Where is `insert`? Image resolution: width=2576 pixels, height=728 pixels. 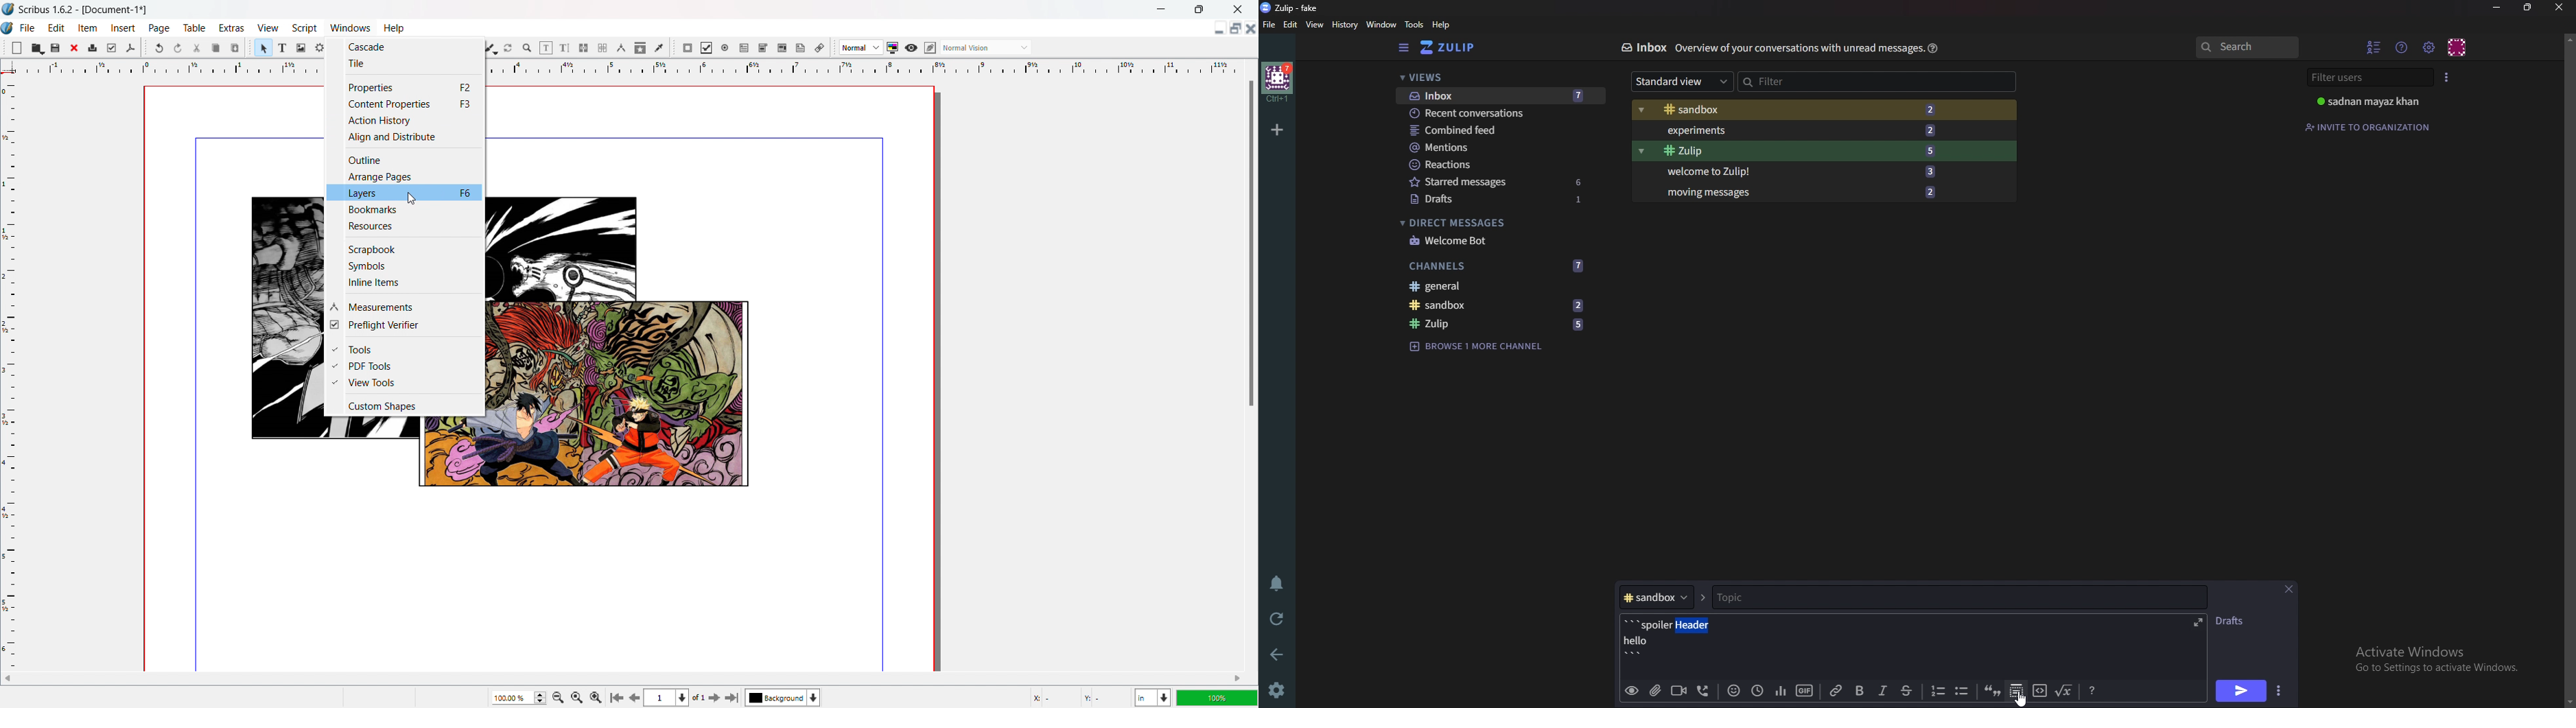
insert is located at coordinates (123, 28).